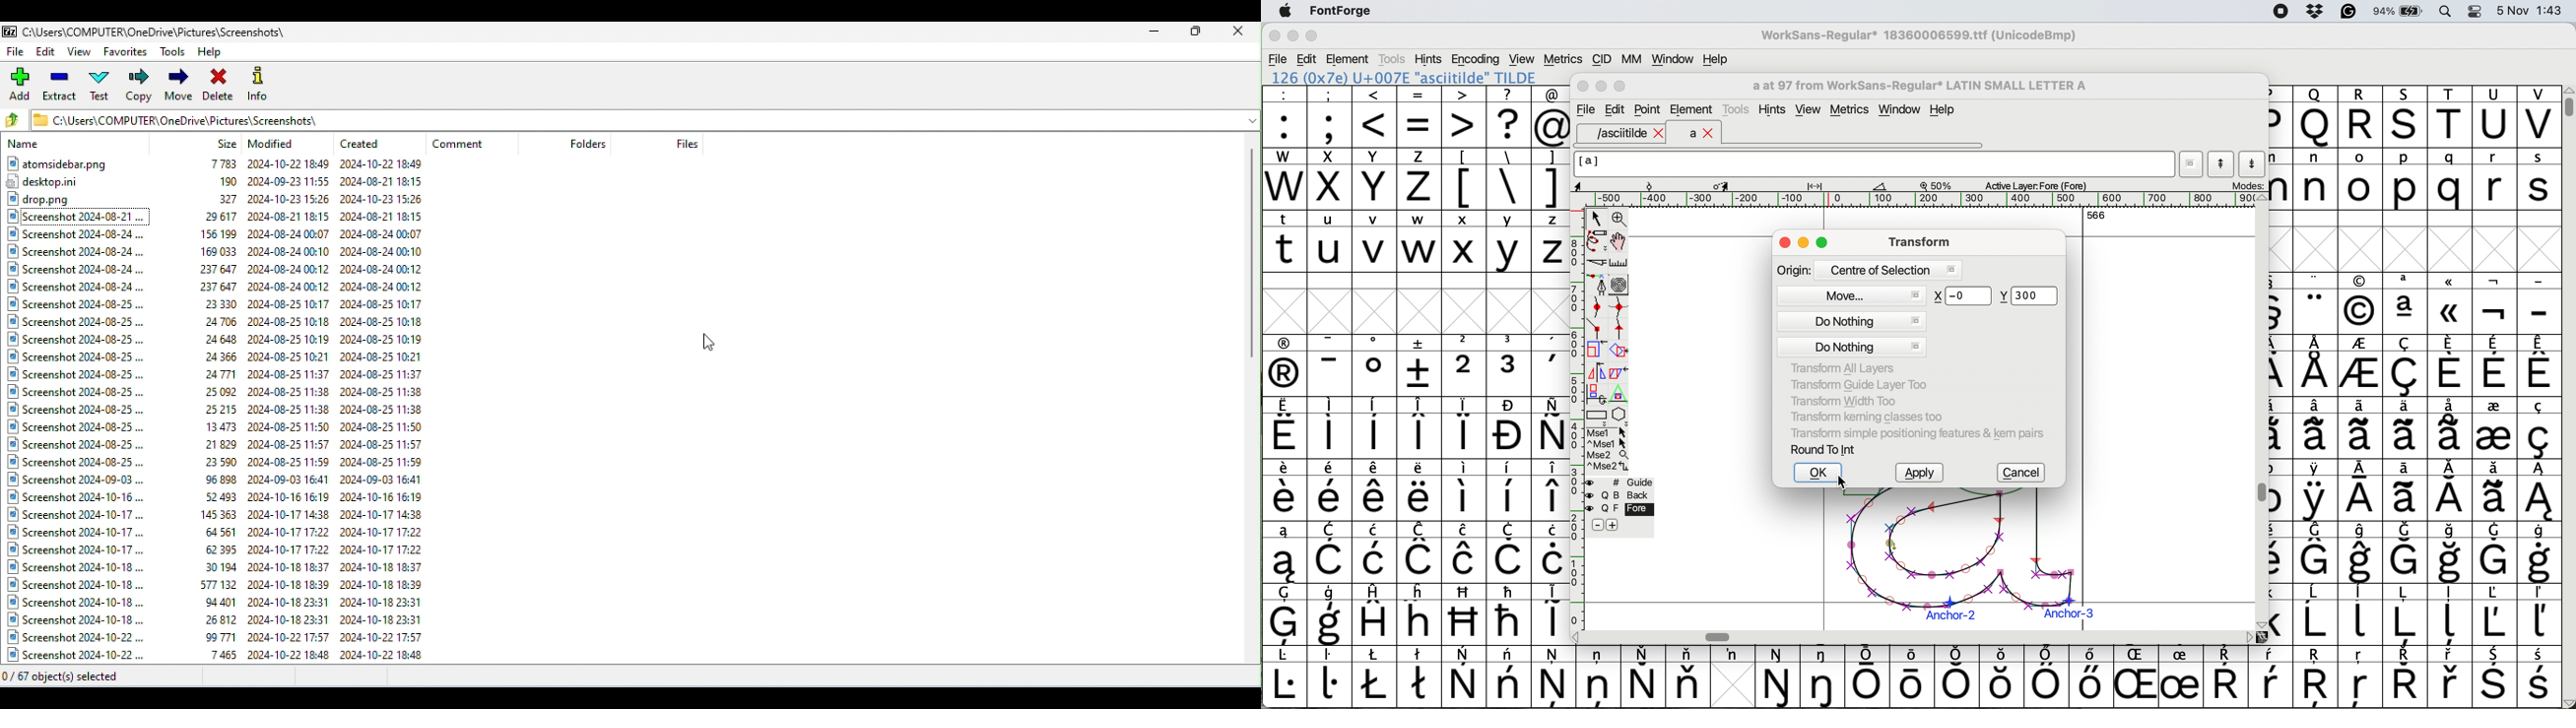 This screenshot has width=2576, height=728. Describe the element at coordinates (1856, 294) in the screenshot. I see `move` at that location.